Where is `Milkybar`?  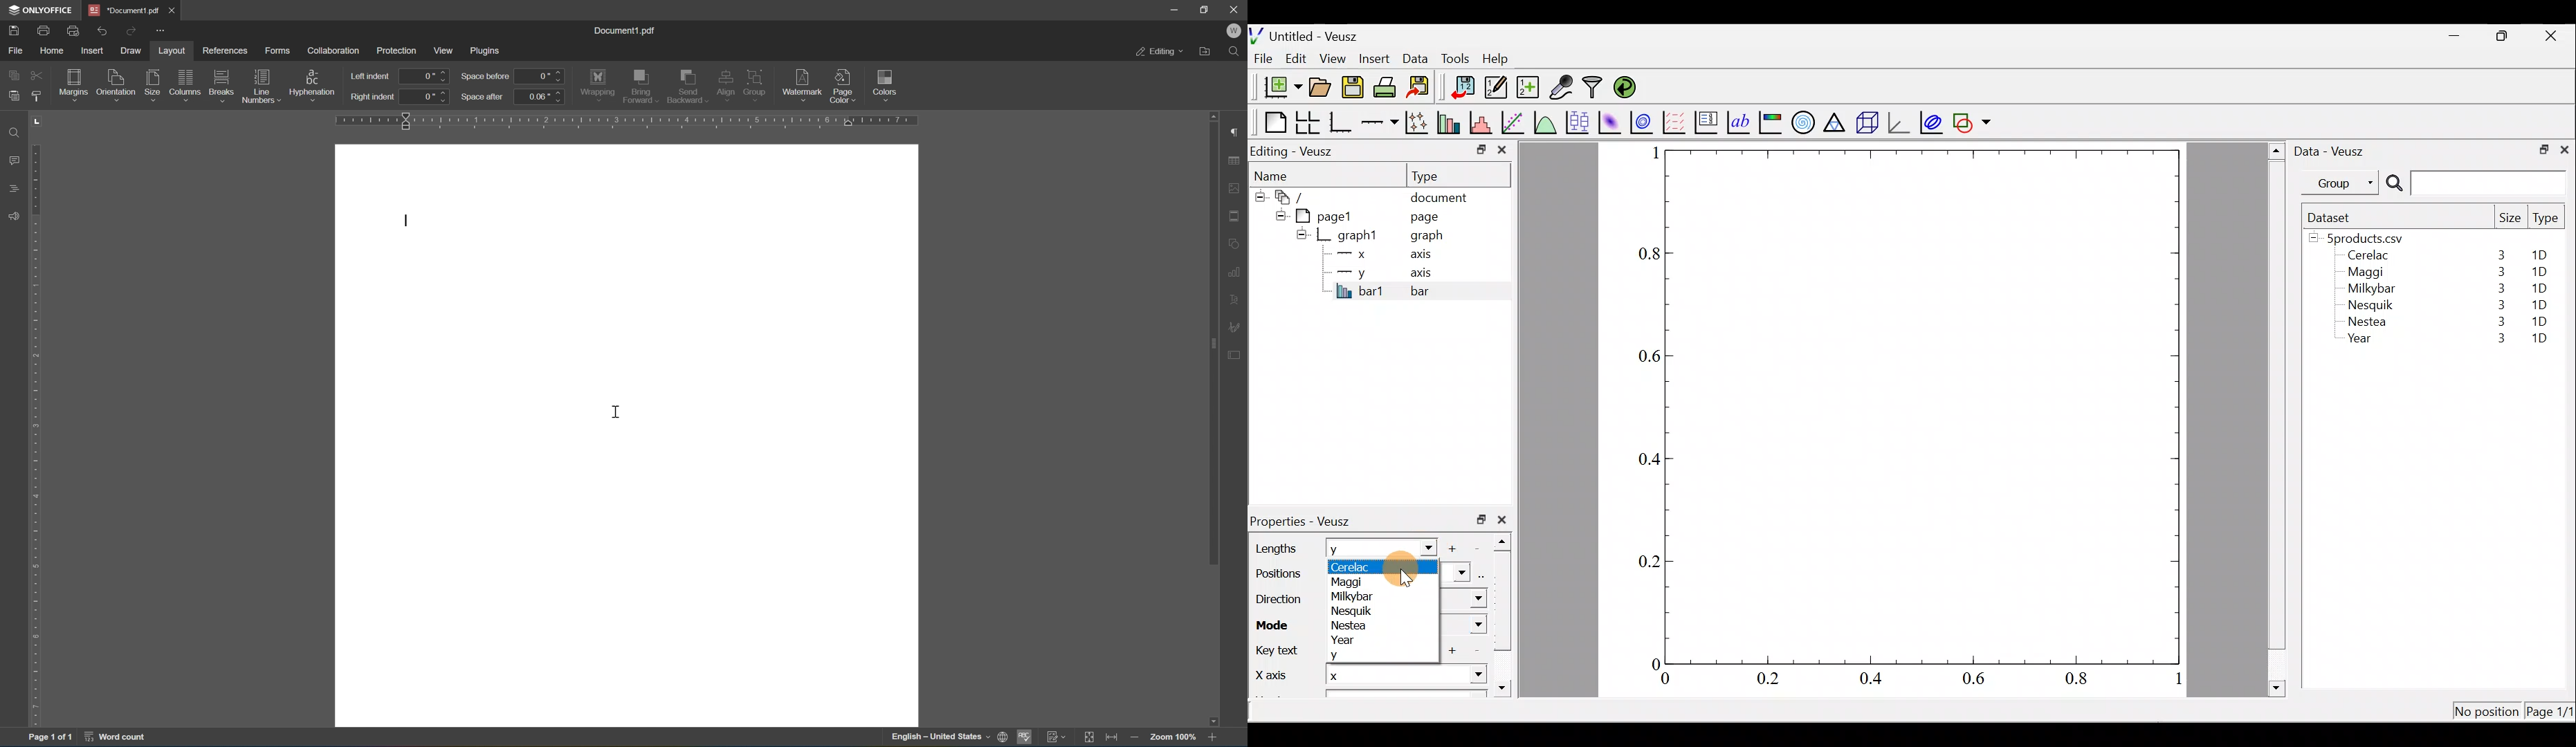 Milkybar is located at coordinates (2368, 290).